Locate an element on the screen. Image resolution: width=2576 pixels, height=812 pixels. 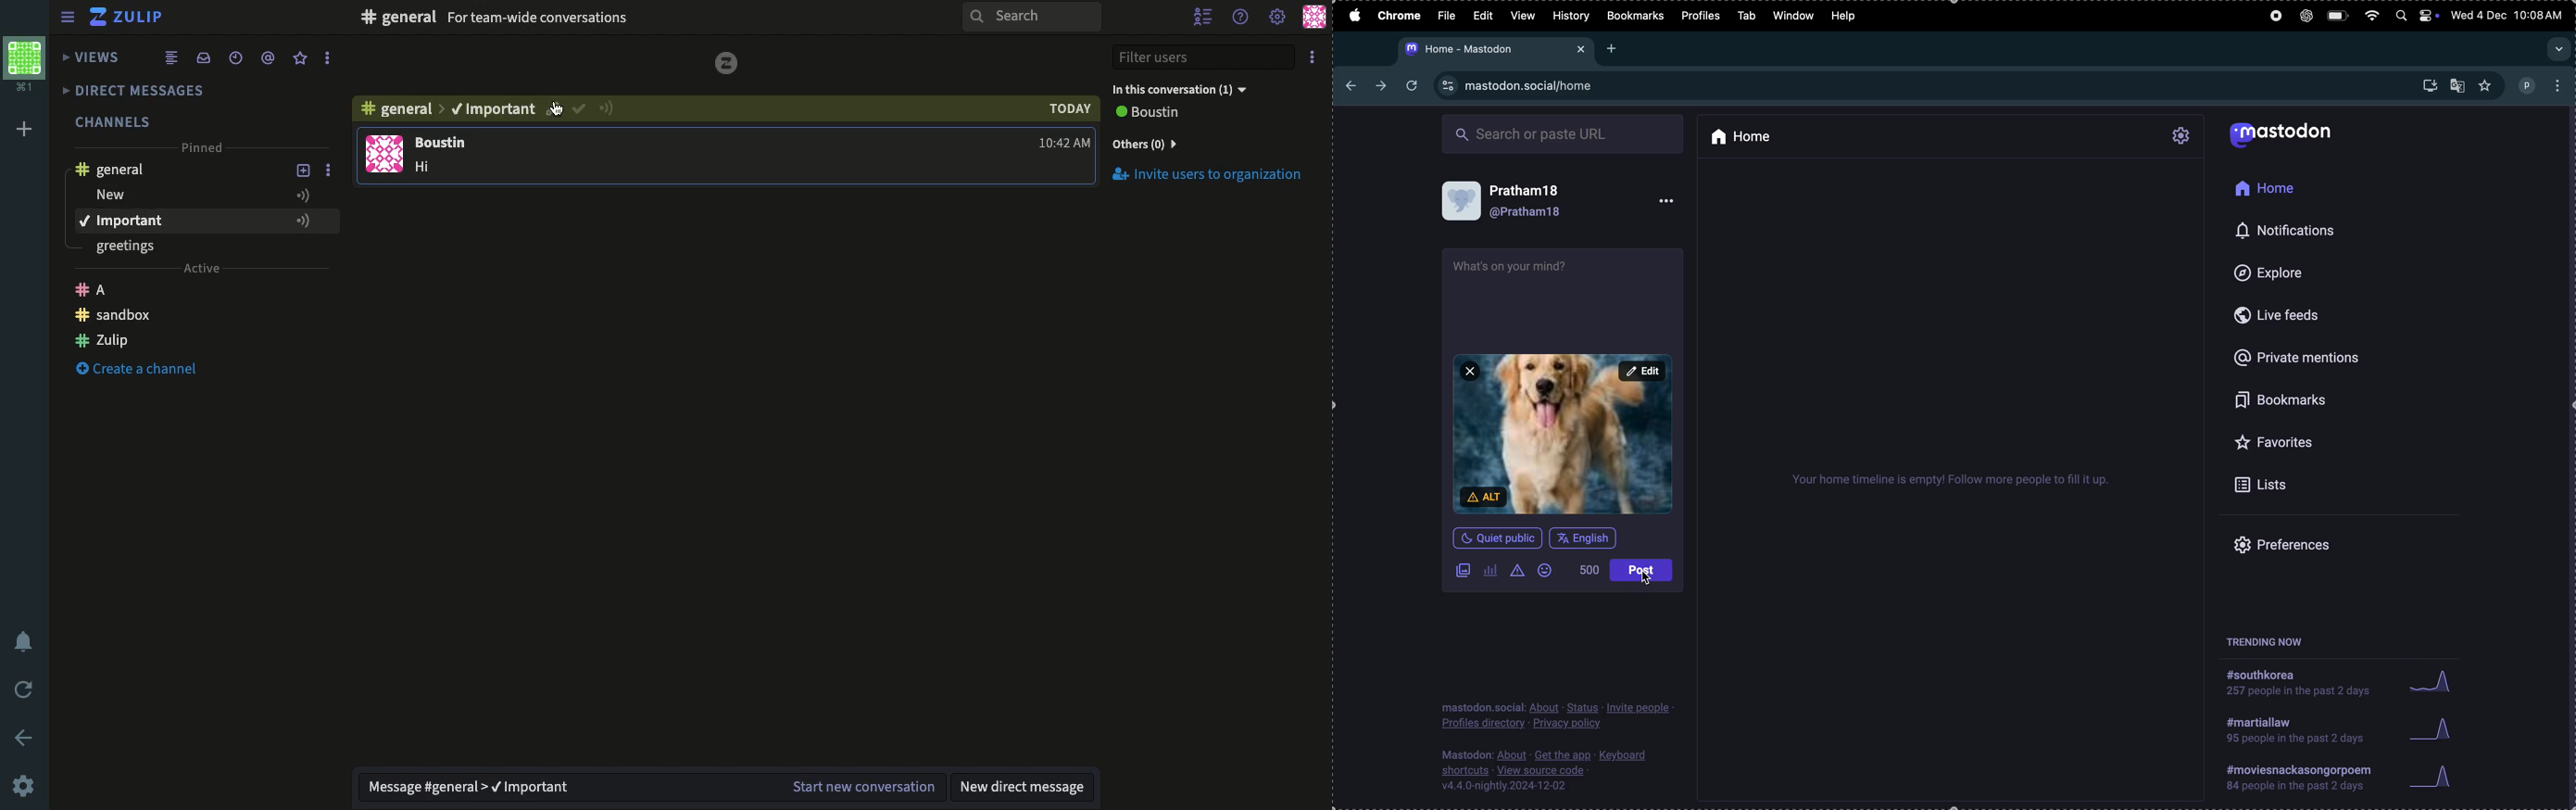
Tab is located at coordinates (1746, 14).